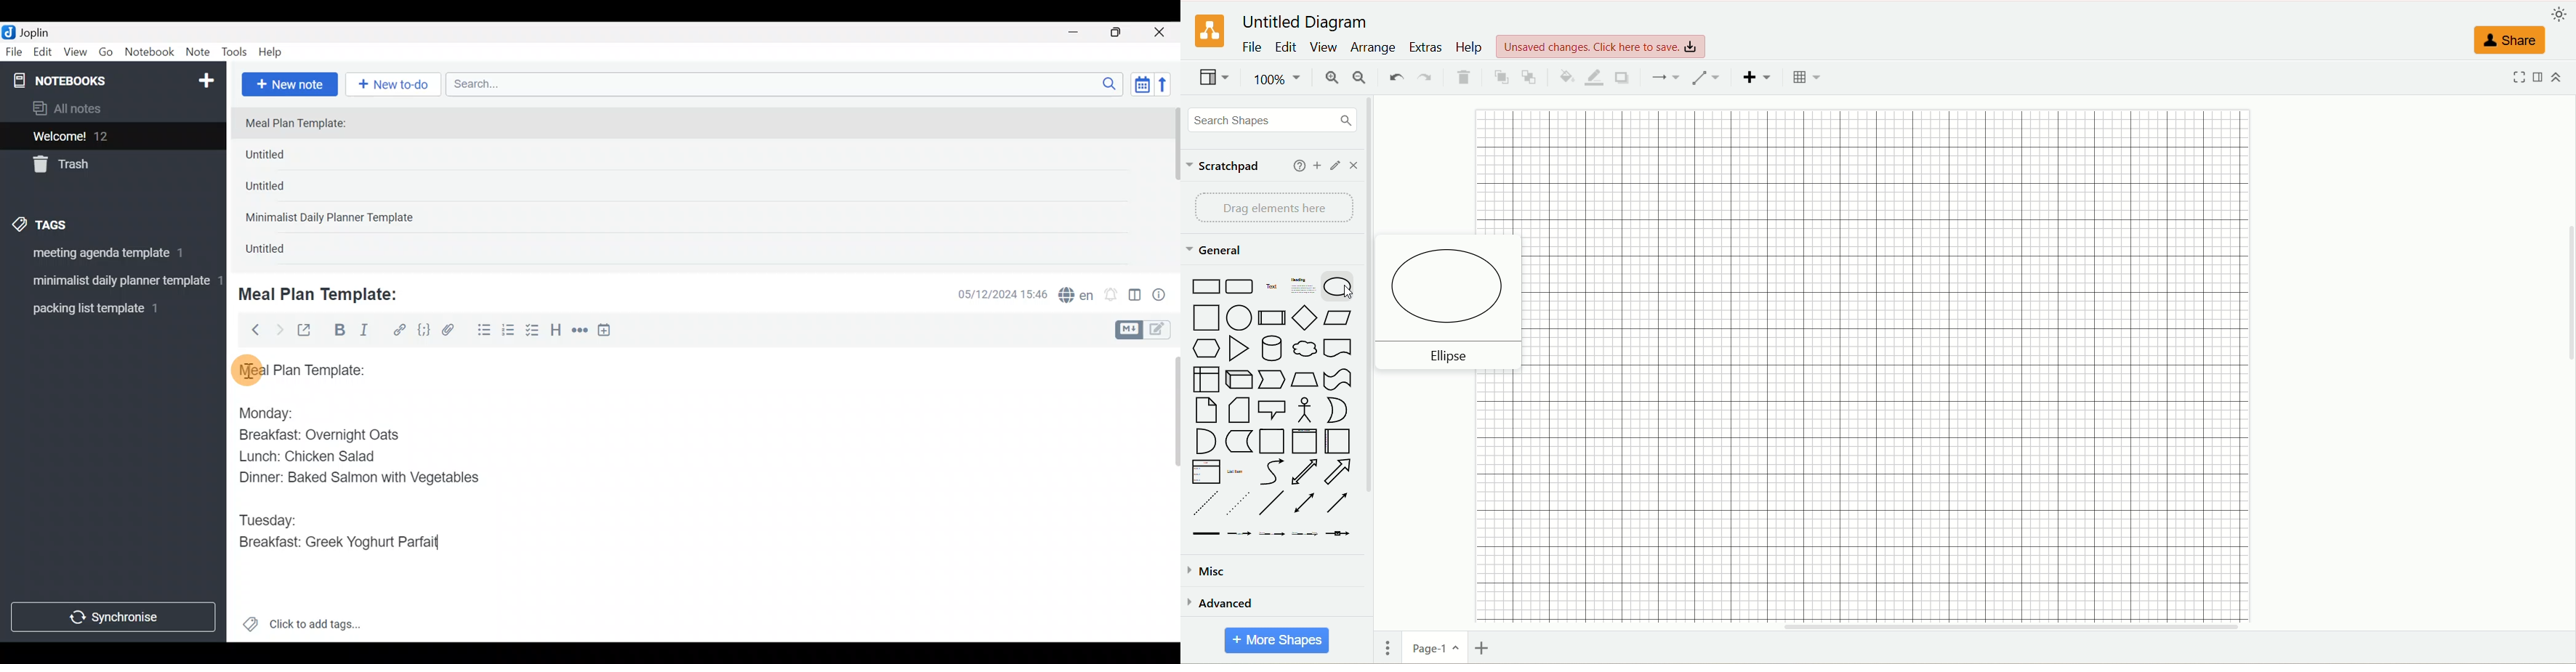 Image resolution: width=2576 pixels, height=672 pixels. I want to click on scroll bar, so click(1173, 186).